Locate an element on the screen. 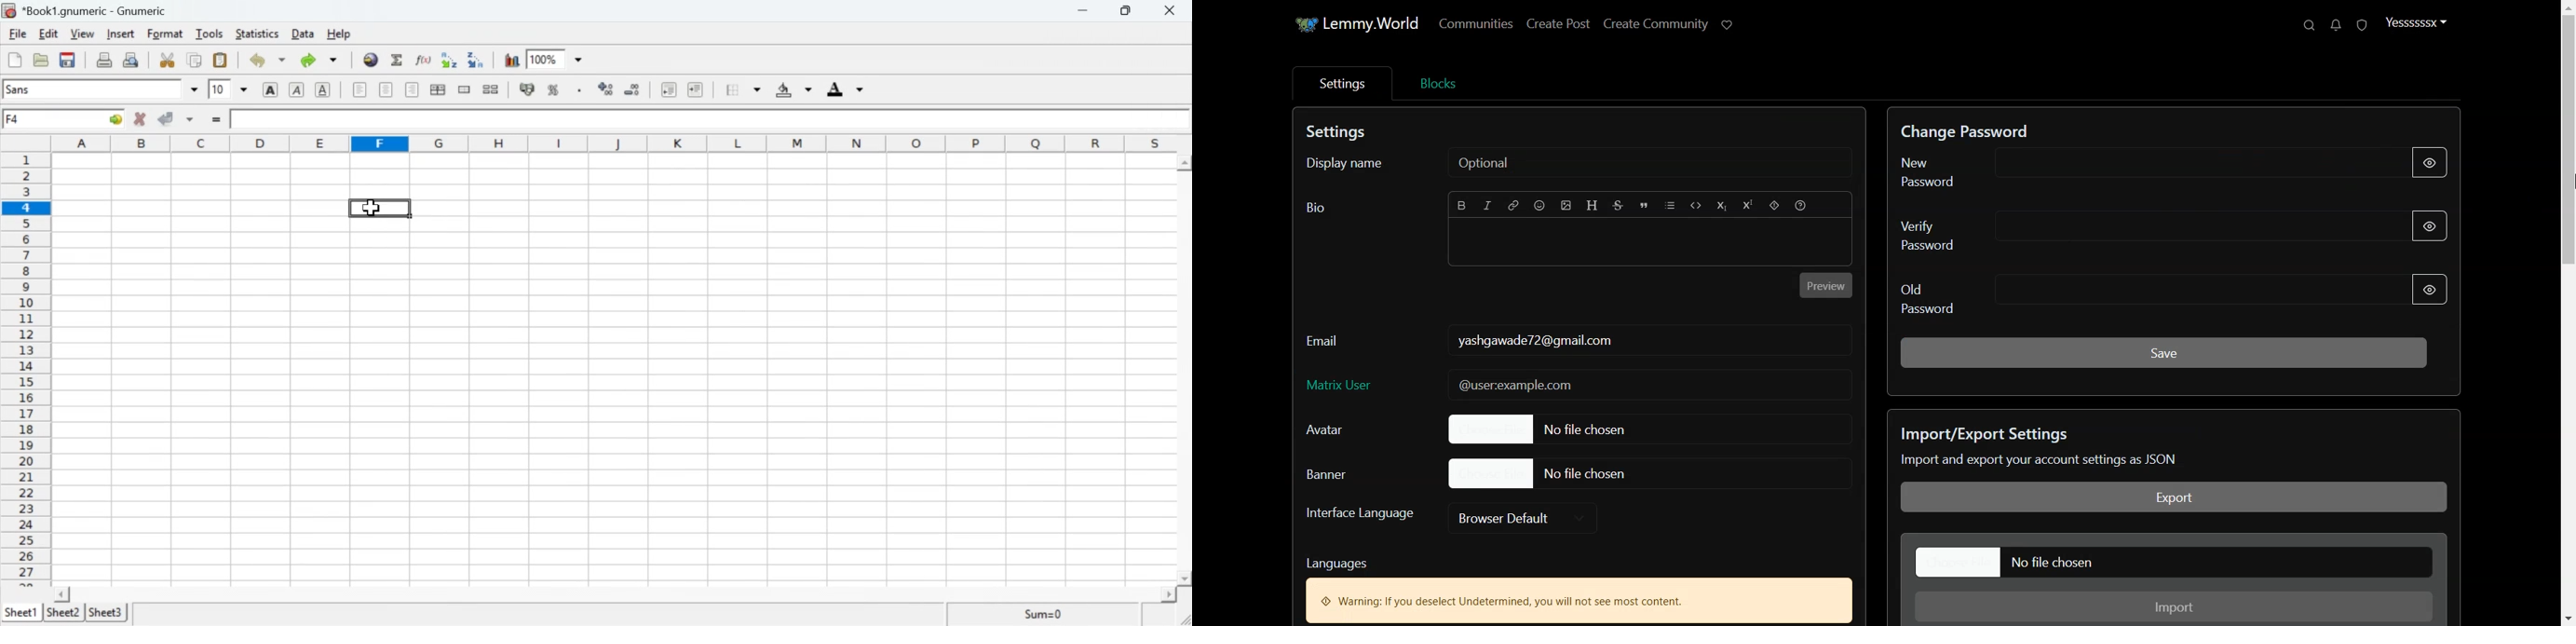  Edit is located at coordinates (48, 34).